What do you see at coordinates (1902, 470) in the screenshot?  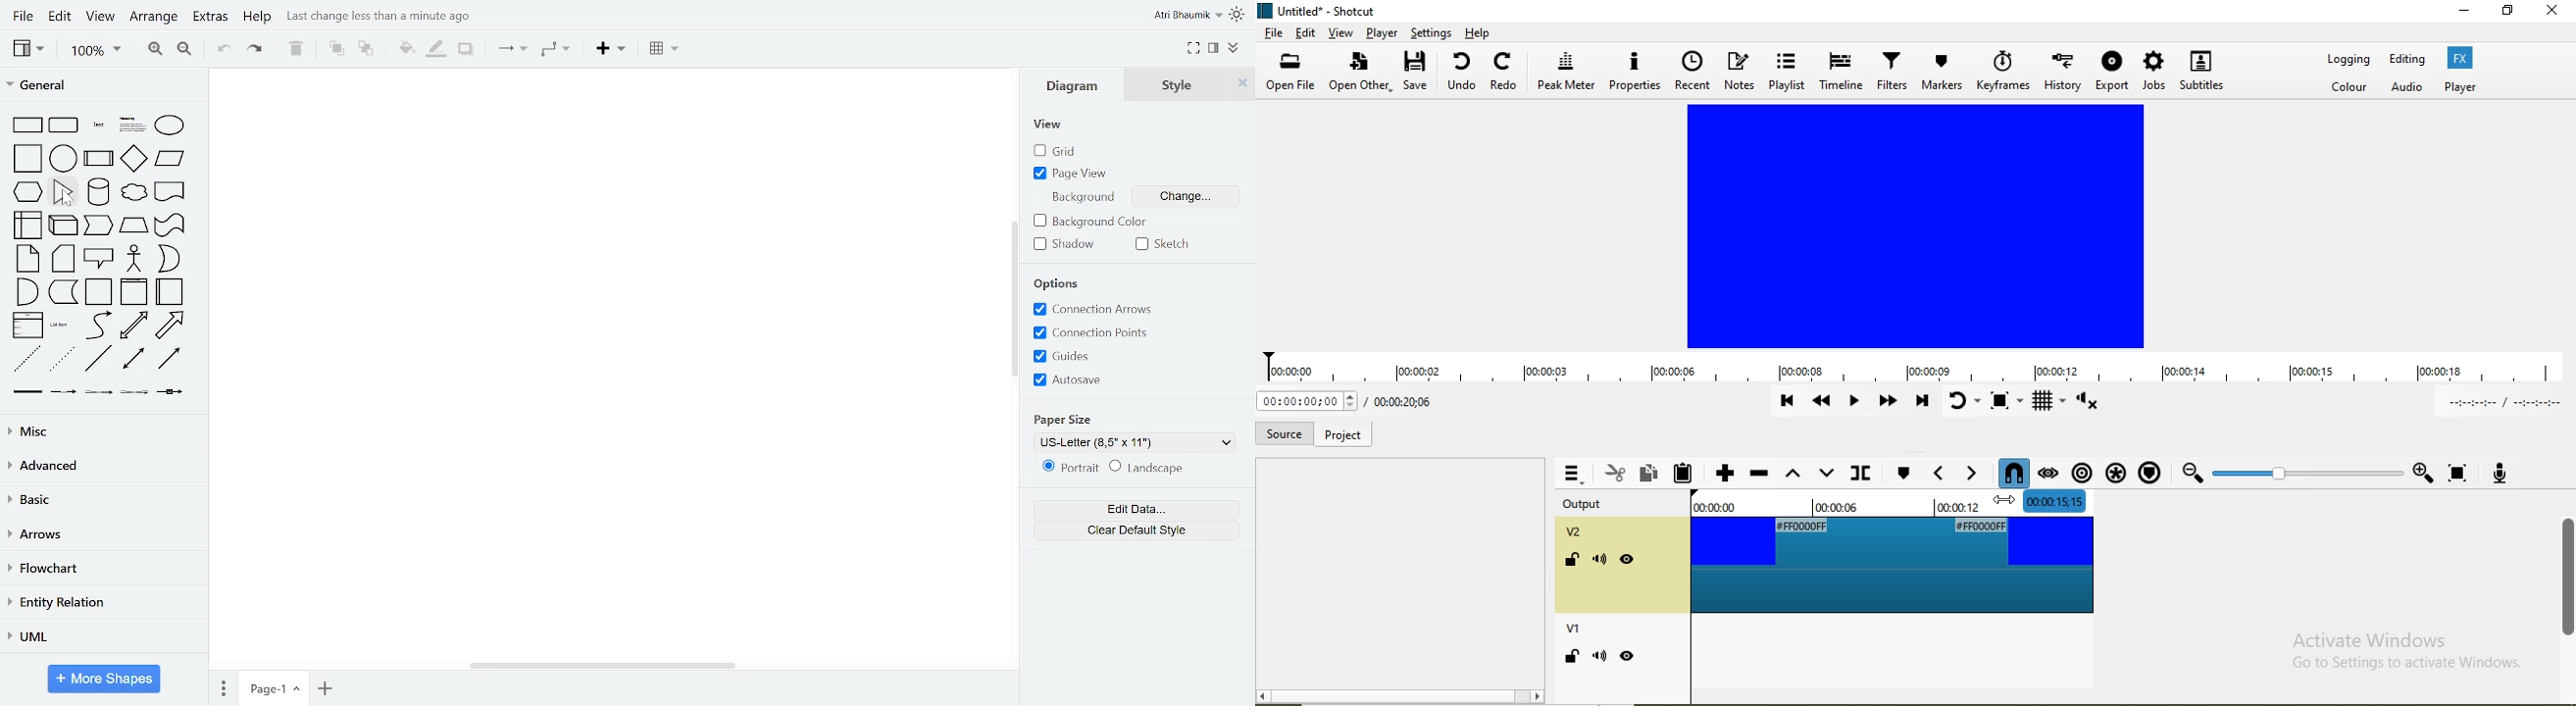 I see `Next marker` at bounding box center [1902, 470].